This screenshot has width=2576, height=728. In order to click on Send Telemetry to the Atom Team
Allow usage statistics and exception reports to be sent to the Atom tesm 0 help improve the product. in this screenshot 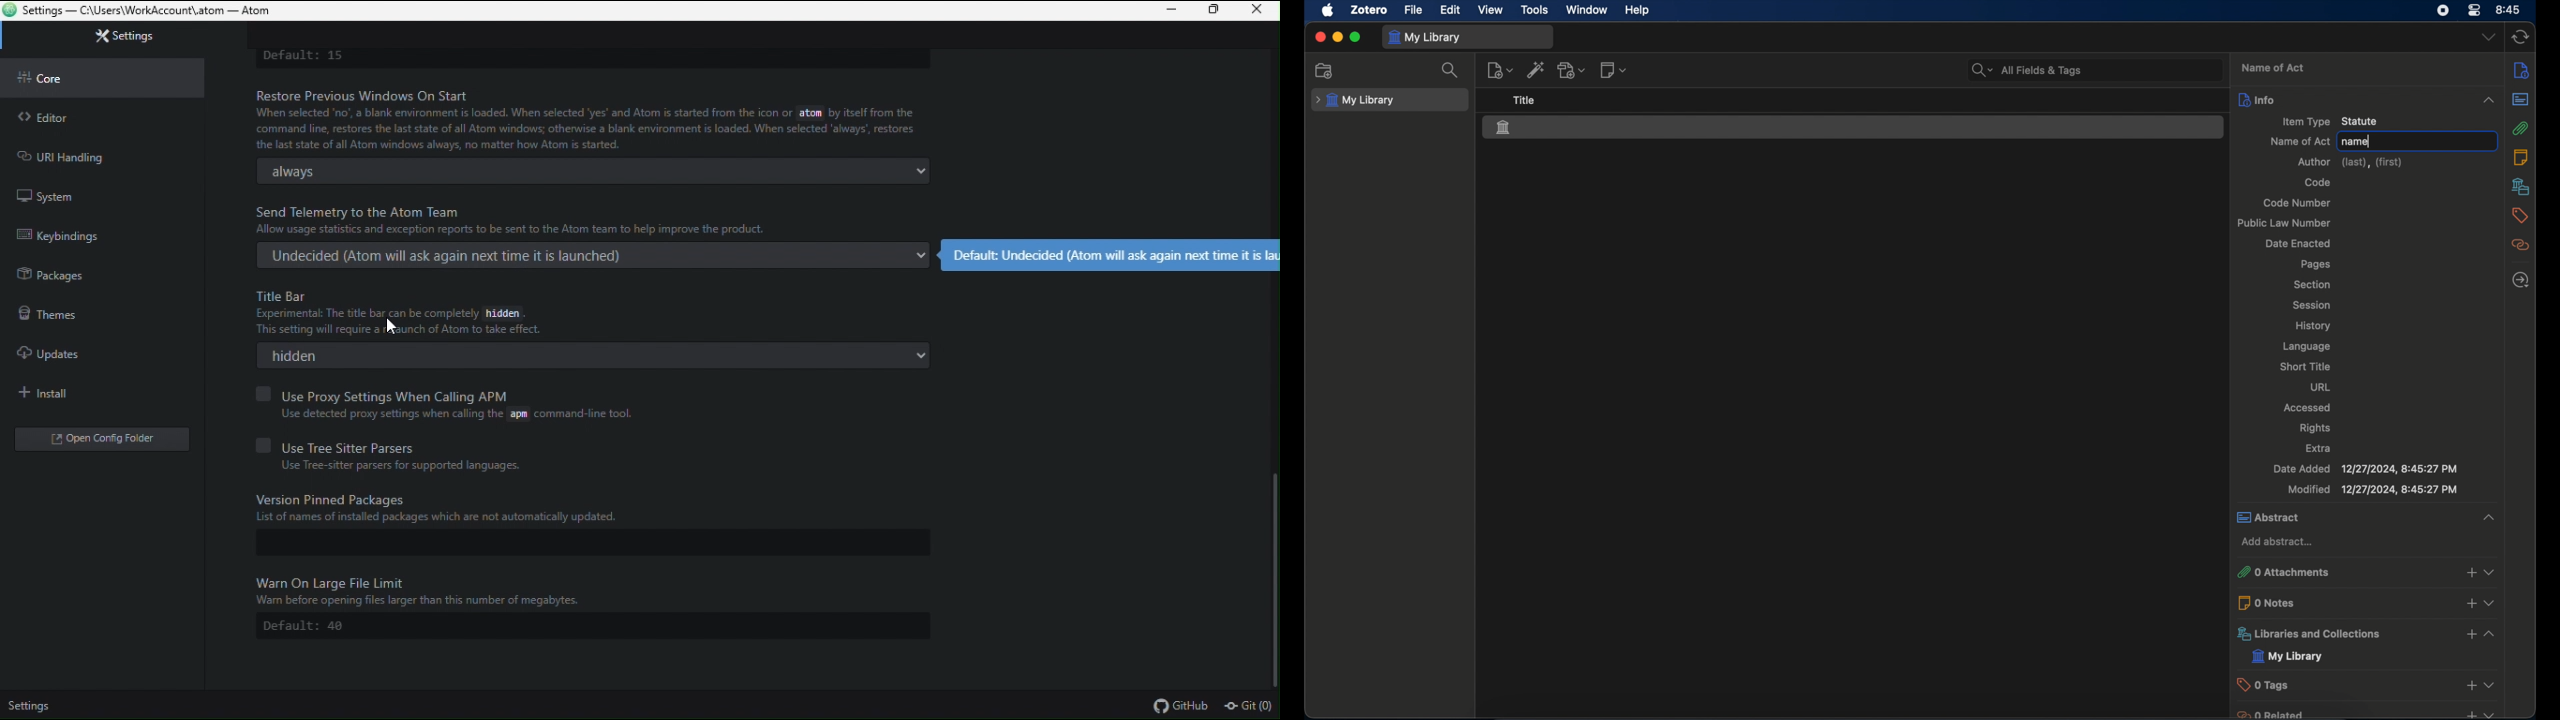, I will do `click(532, 219)`.